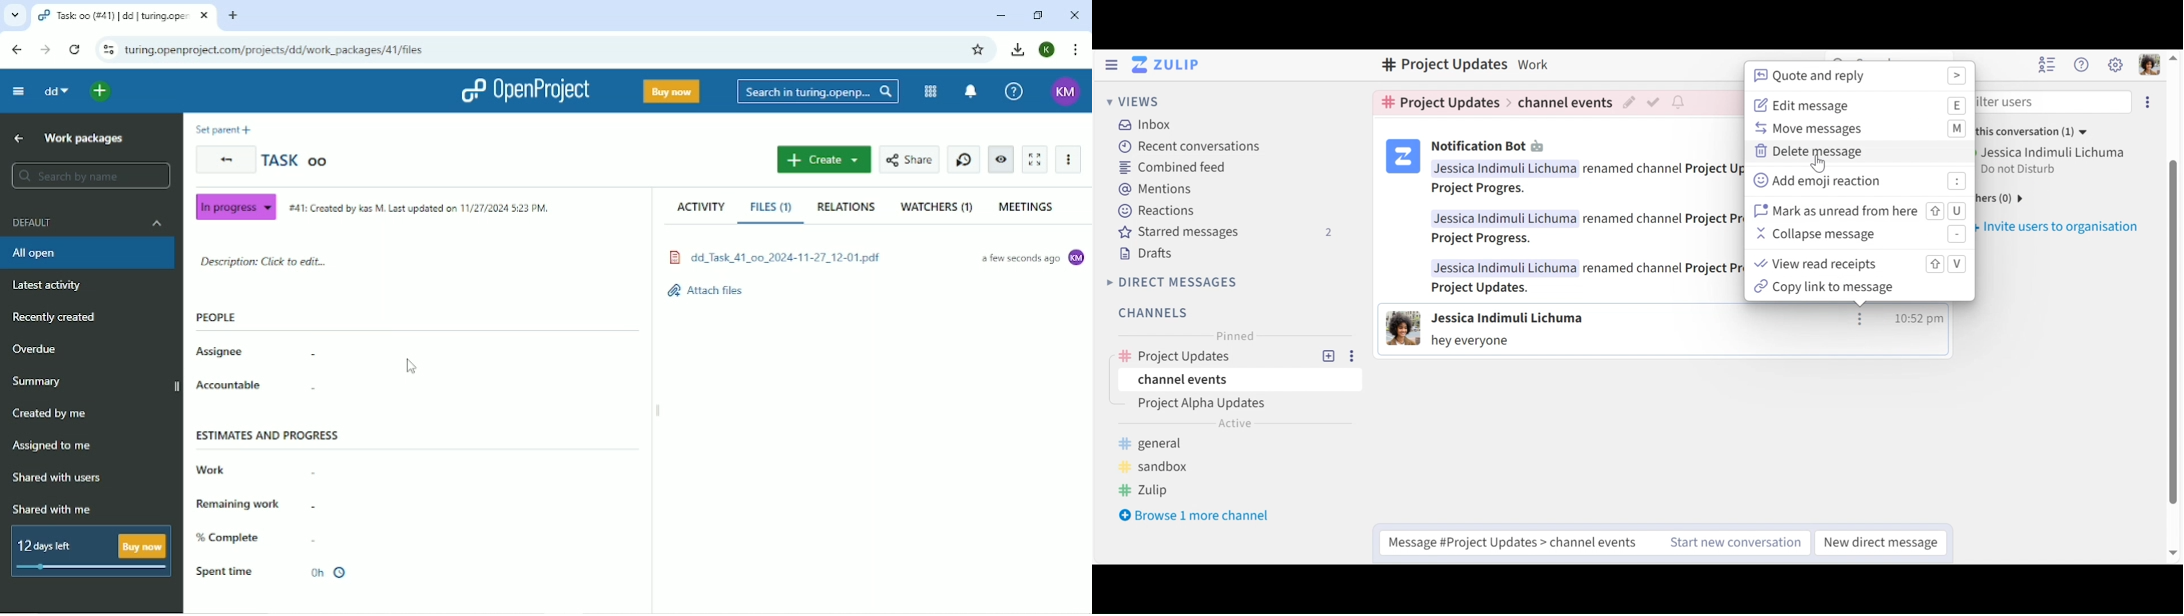 Image resolution: width=2184 pixels, height=616 pixels. I want to click on Activity, so click(700, 208).